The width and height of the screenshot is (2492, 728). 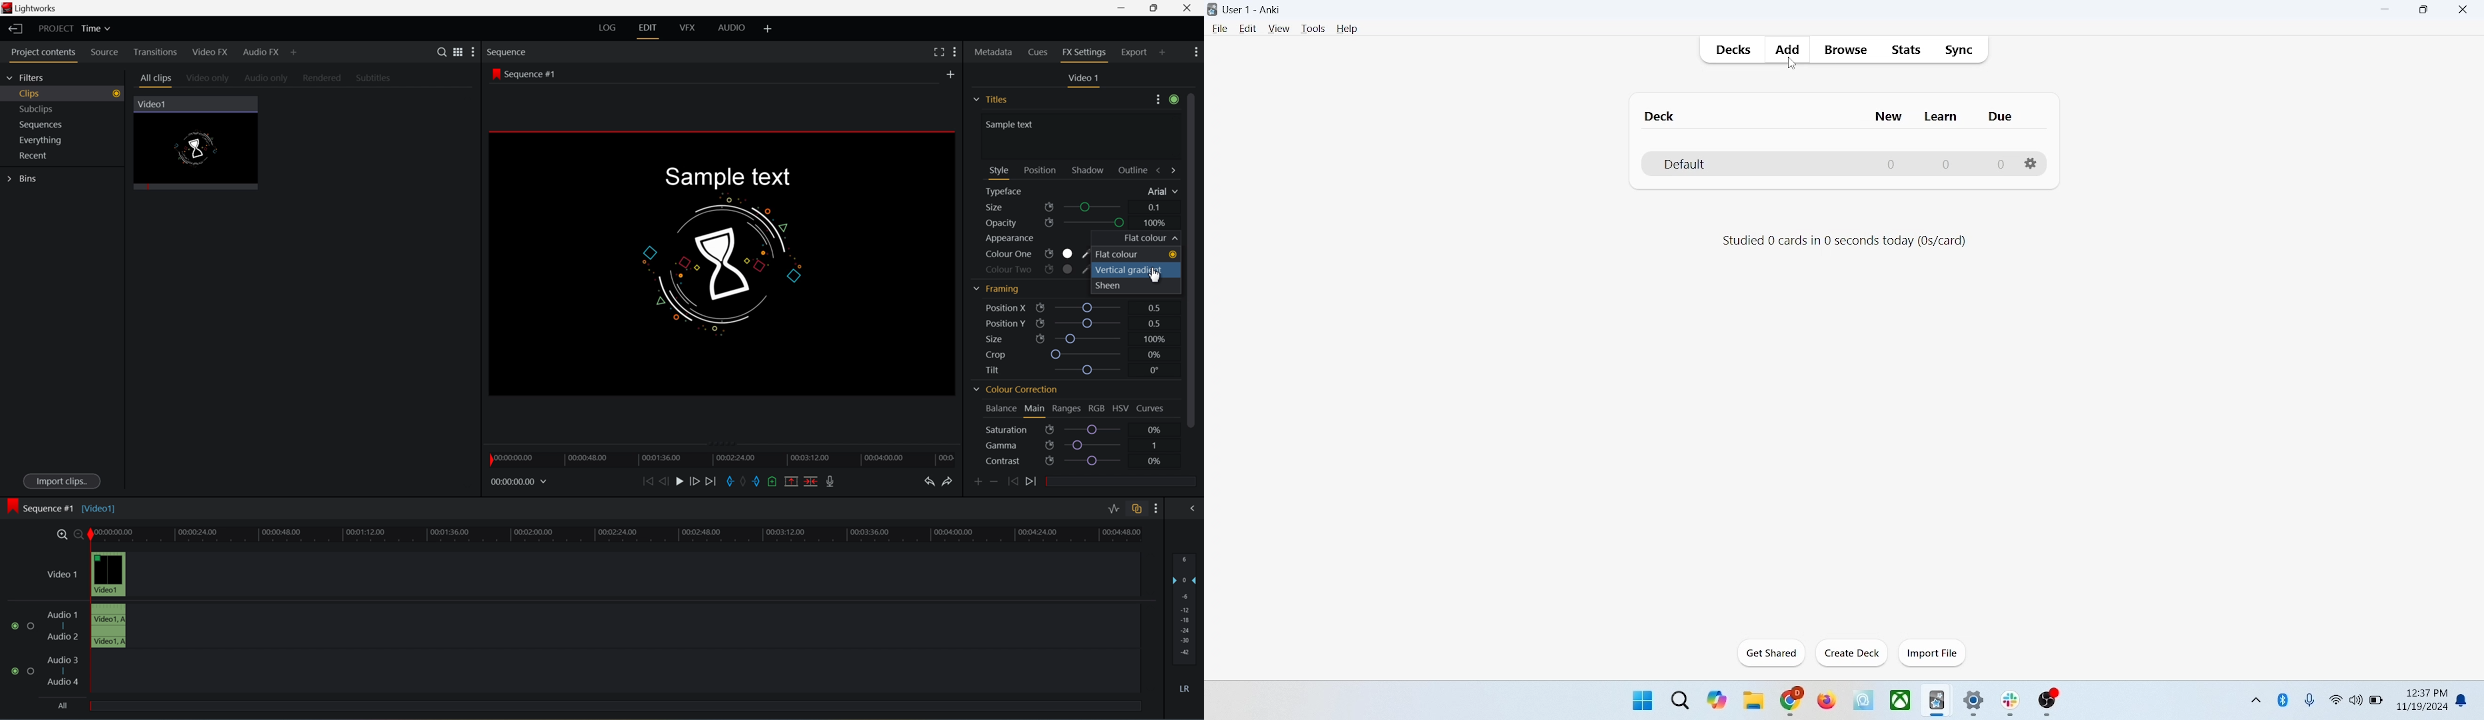 What do you see at coordinates (1067, 408) in the screenshot?
I see `ranges` at bounding box center [1067, 408].